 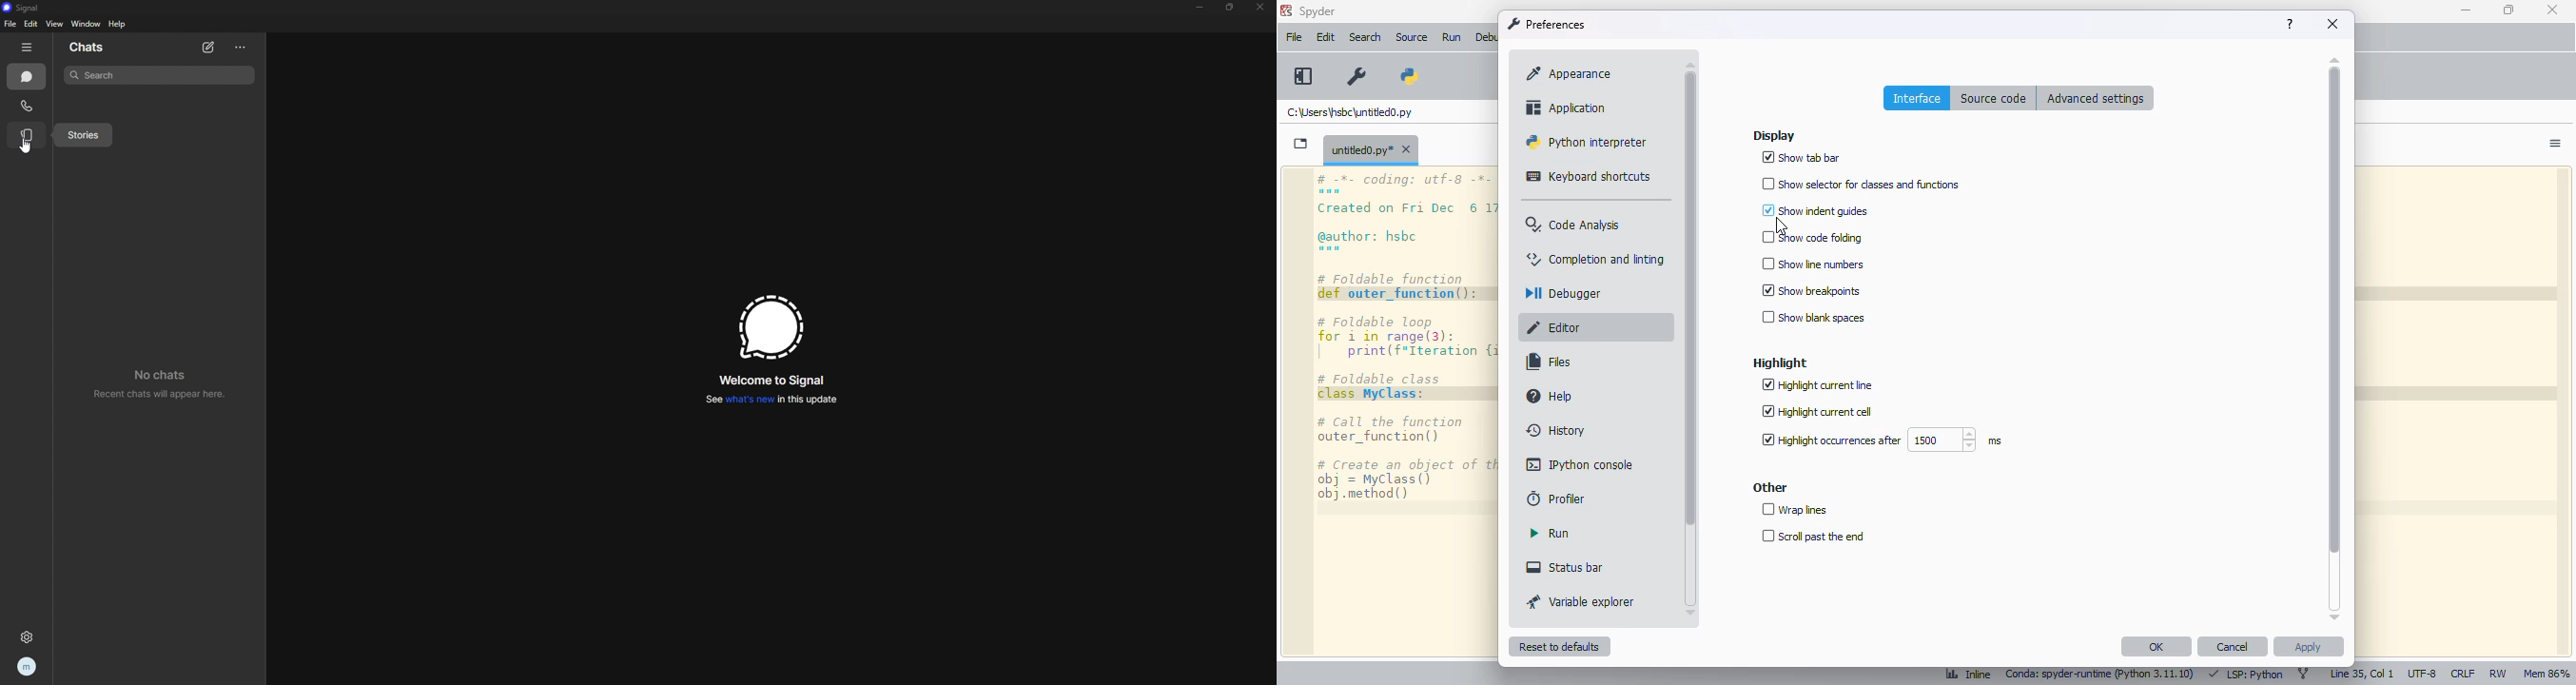 I want to click on files, so click(x=1550, y=362).